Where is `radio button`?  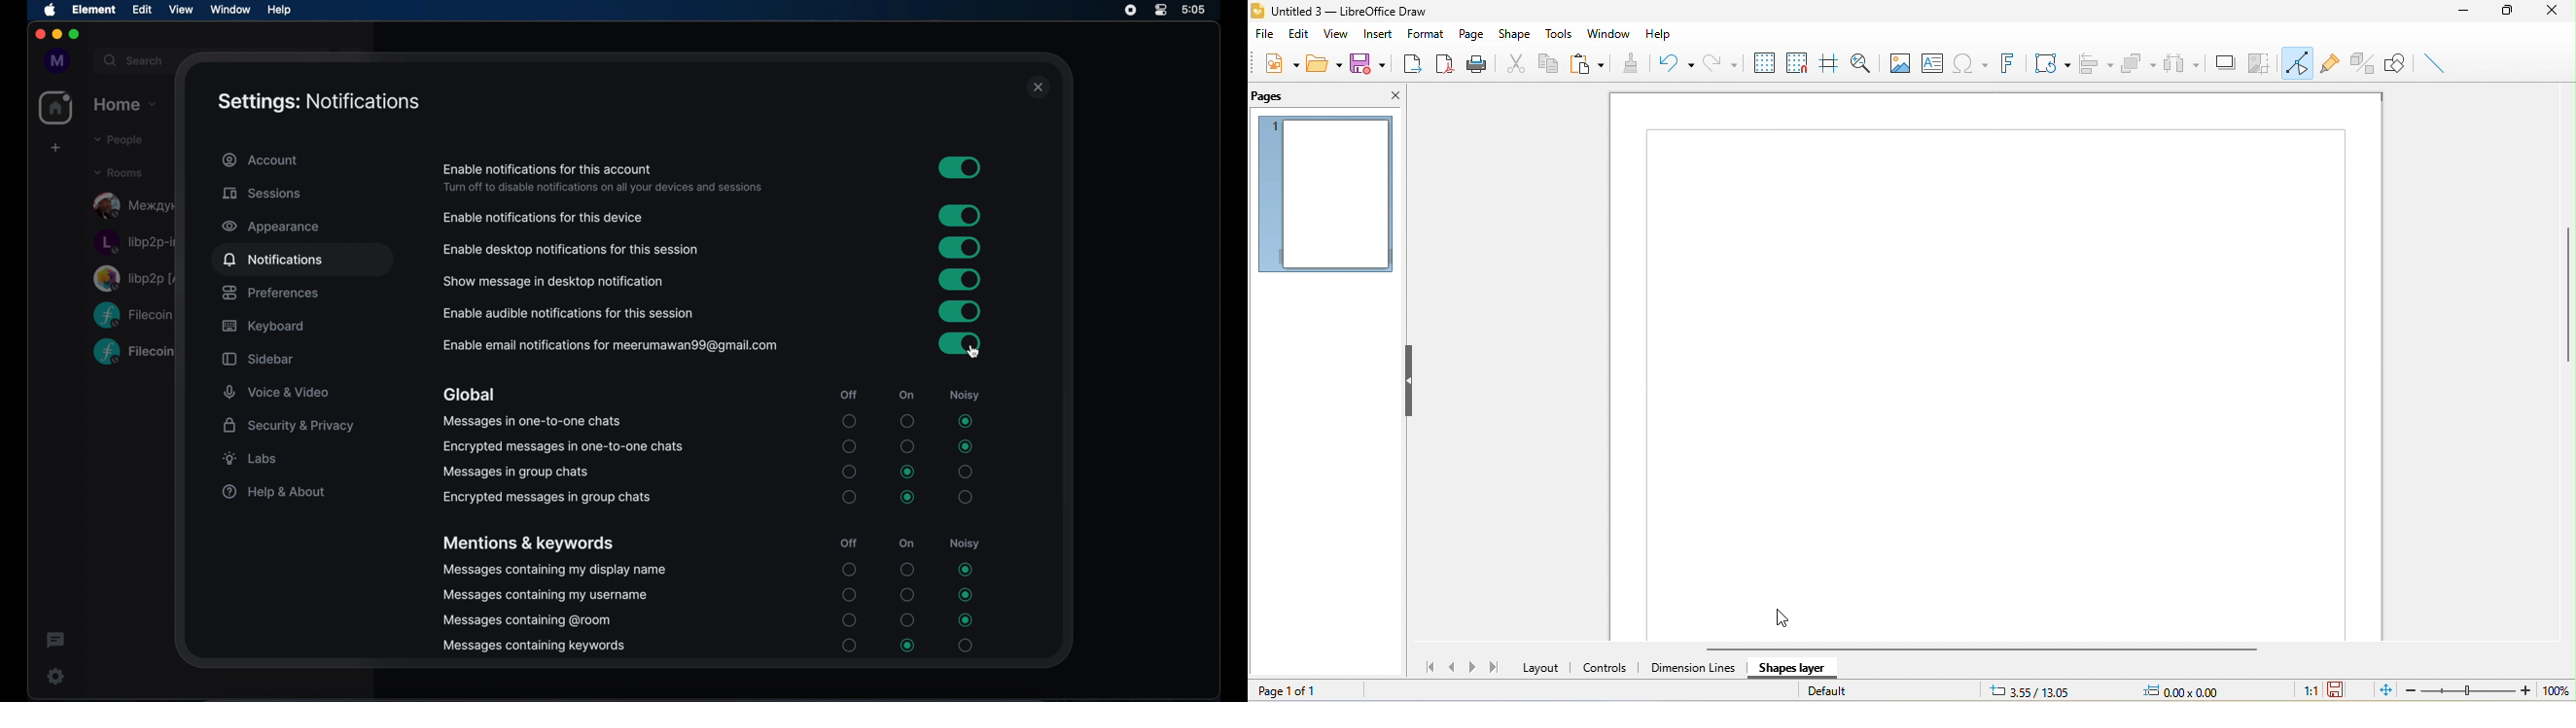
radio button is located at coordinates (850, 497).